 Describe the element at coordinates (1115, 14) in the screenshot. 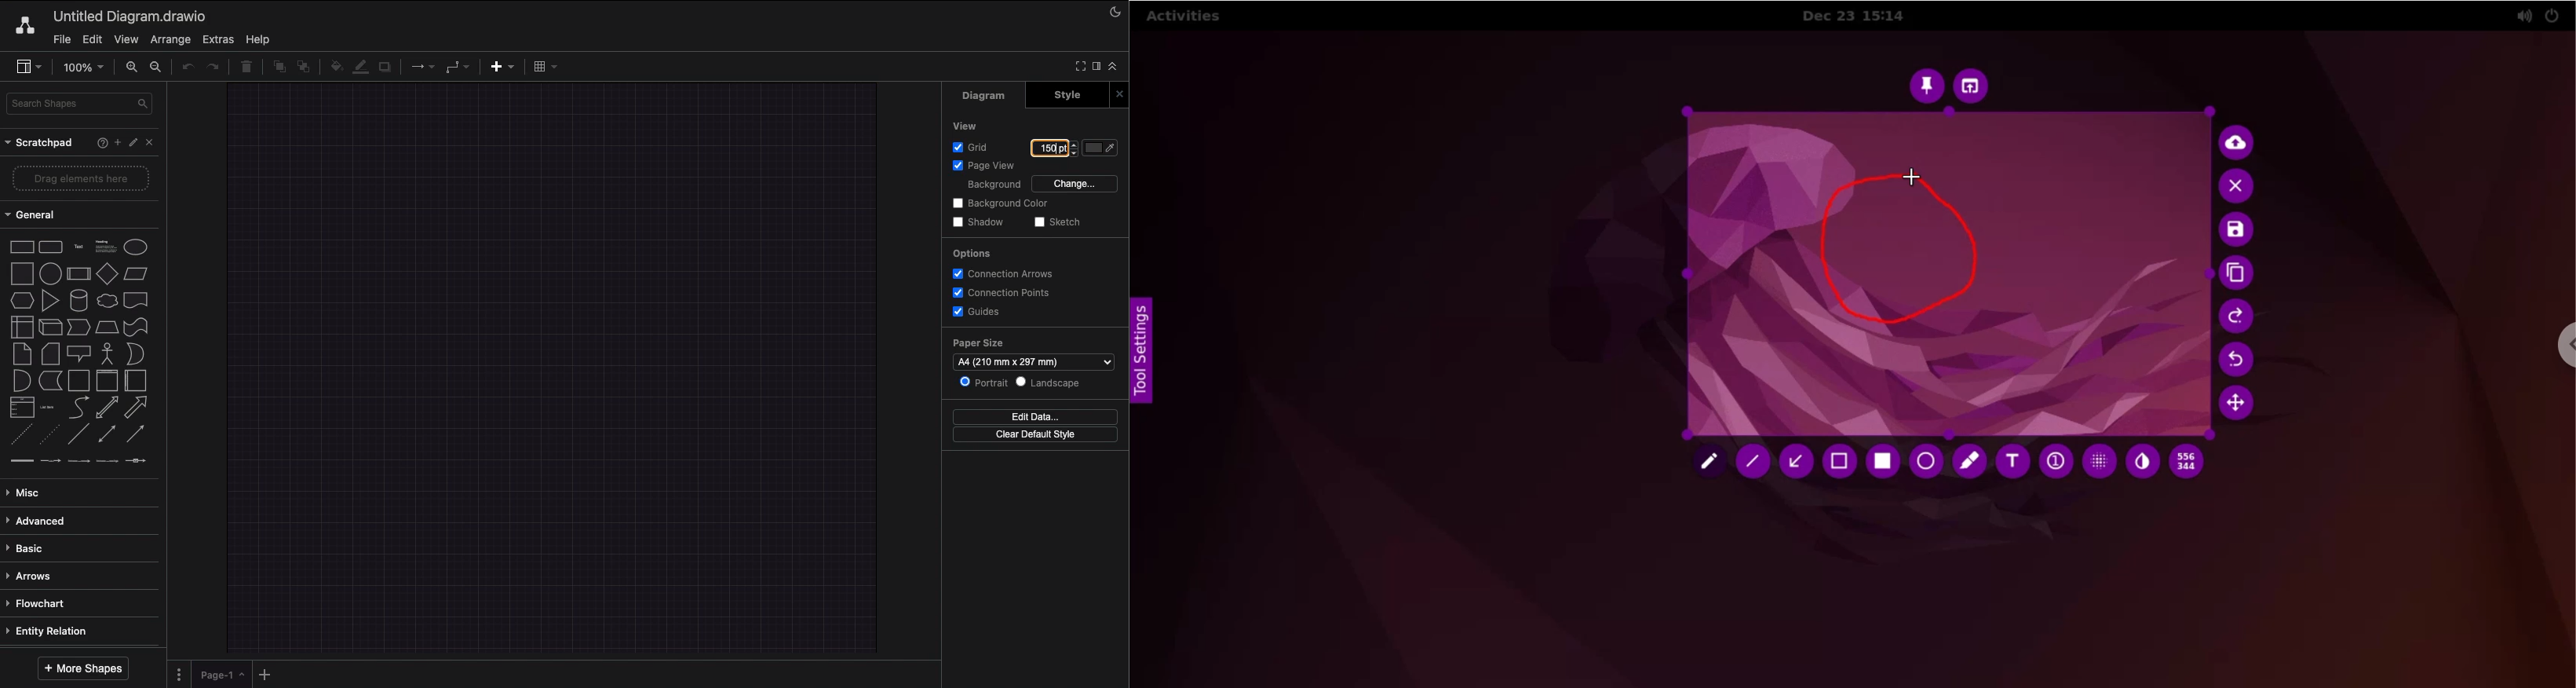

I see `Night mode` at that location.